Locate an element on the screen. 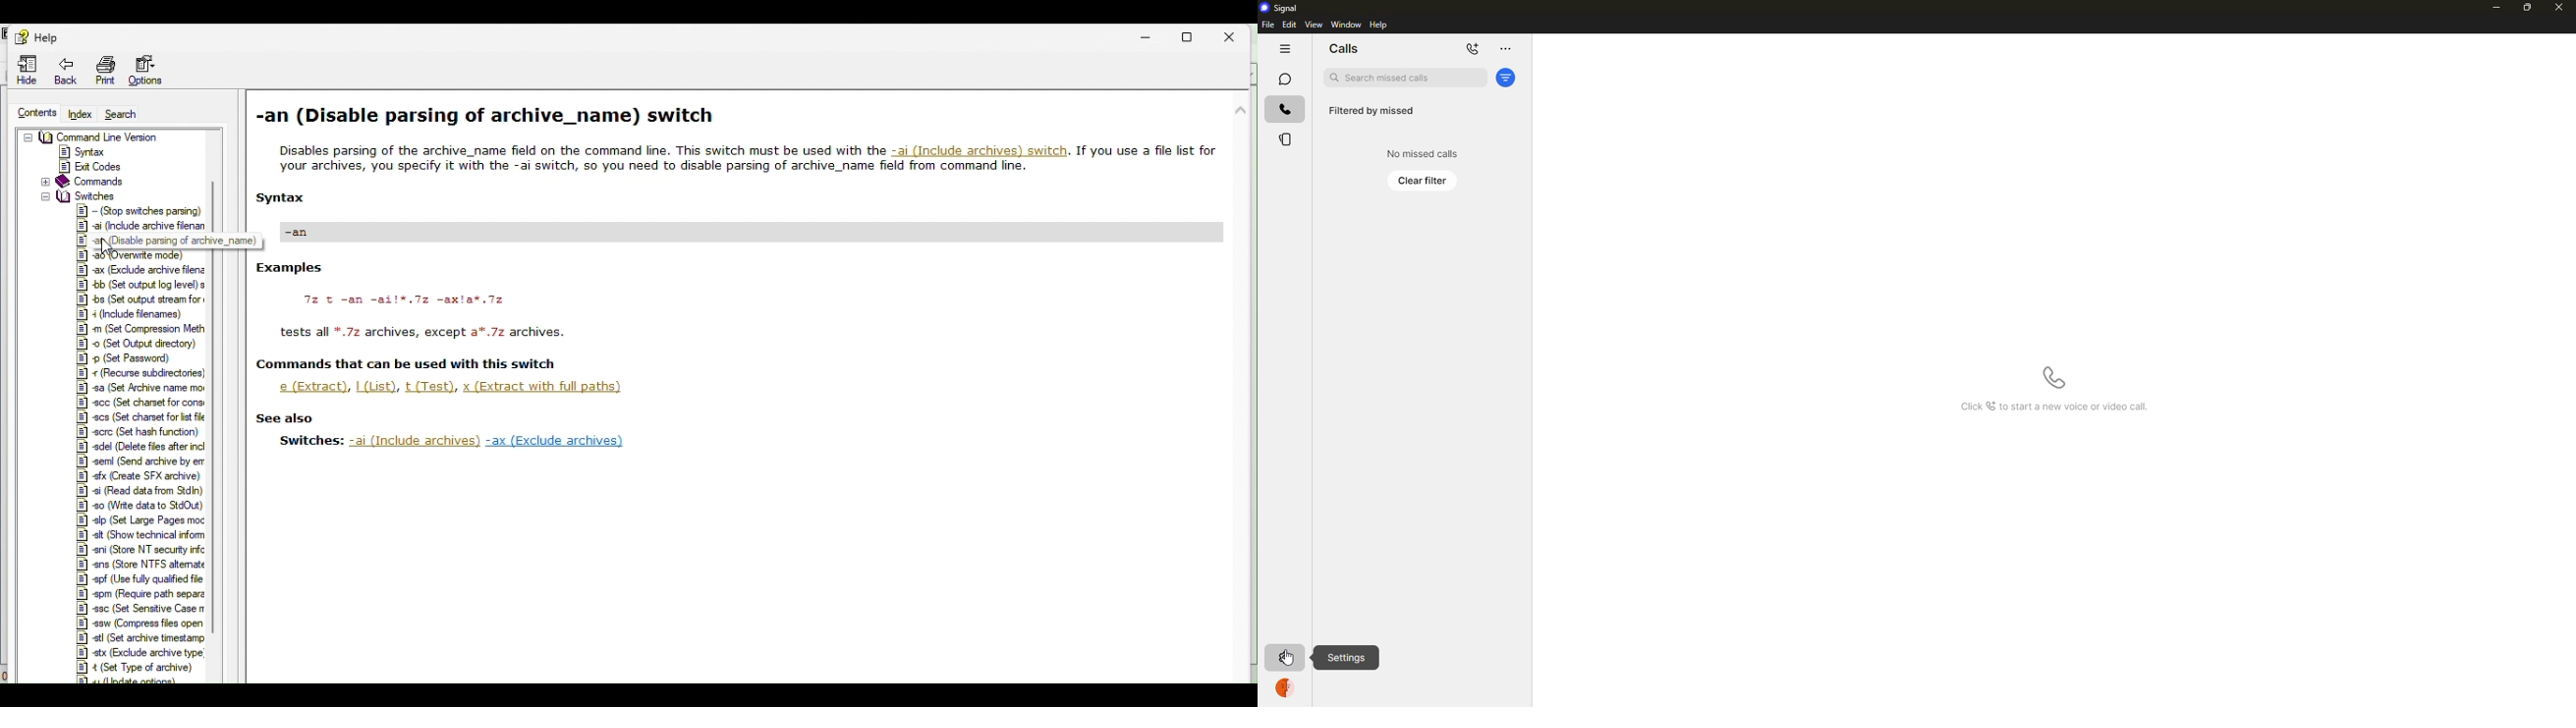  ai (Include archives) -ax (Exclude archiv is located at coordinates (487, 442).